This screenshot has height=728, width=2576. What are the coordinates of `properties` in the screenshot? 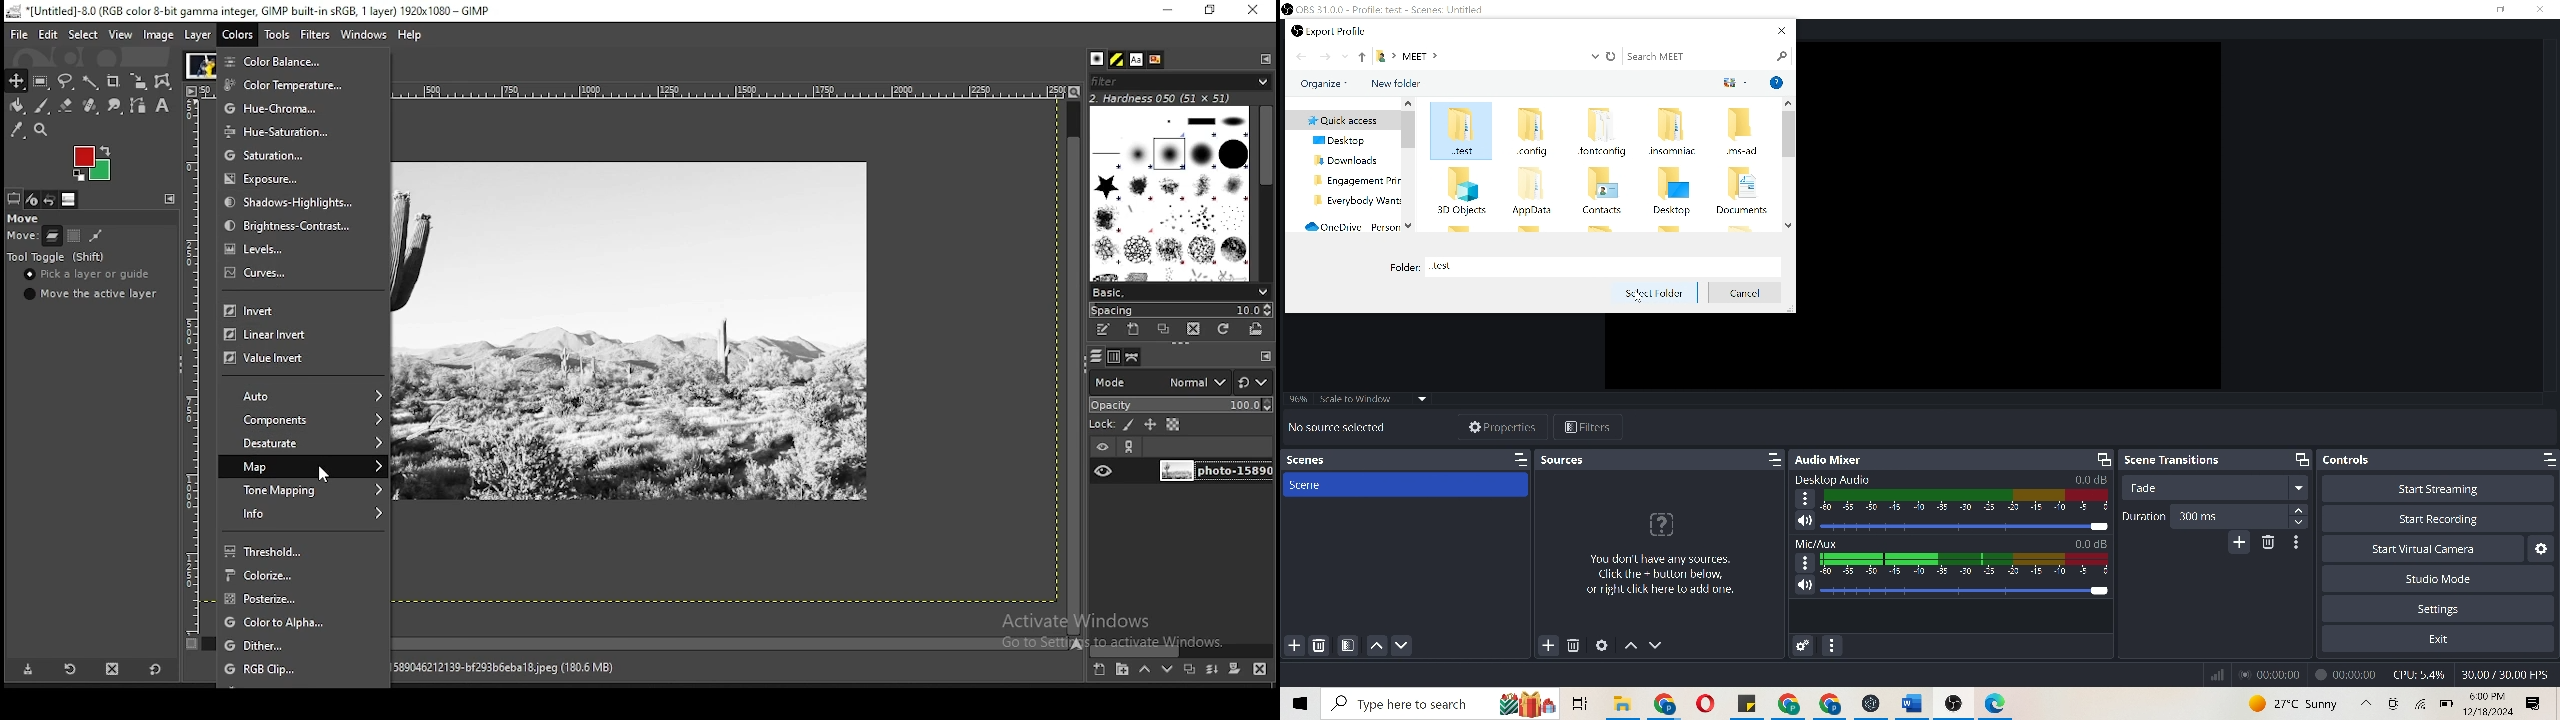 It's located at (1496, 426).